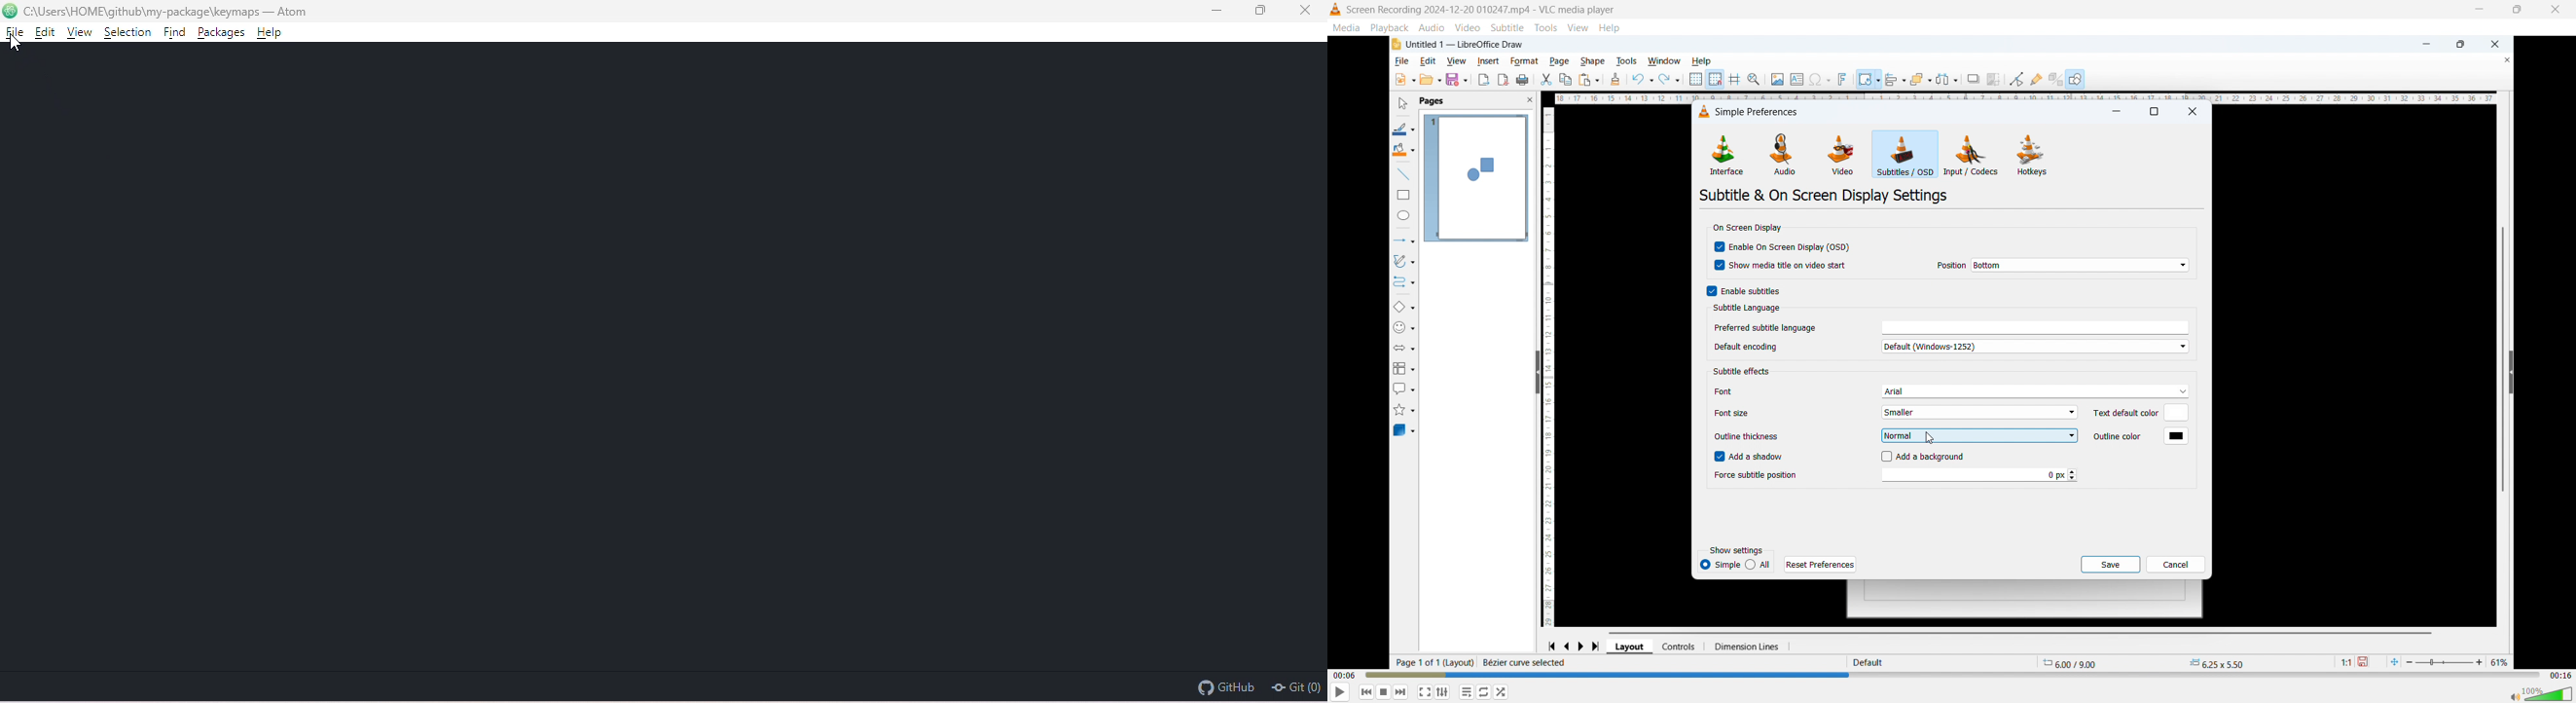 Image resolution: width=2576 pixels, height=728 pixels. Describe the element at coordinates (1344, 674) in the screenshot. I see `Time elapsed ` at that location.